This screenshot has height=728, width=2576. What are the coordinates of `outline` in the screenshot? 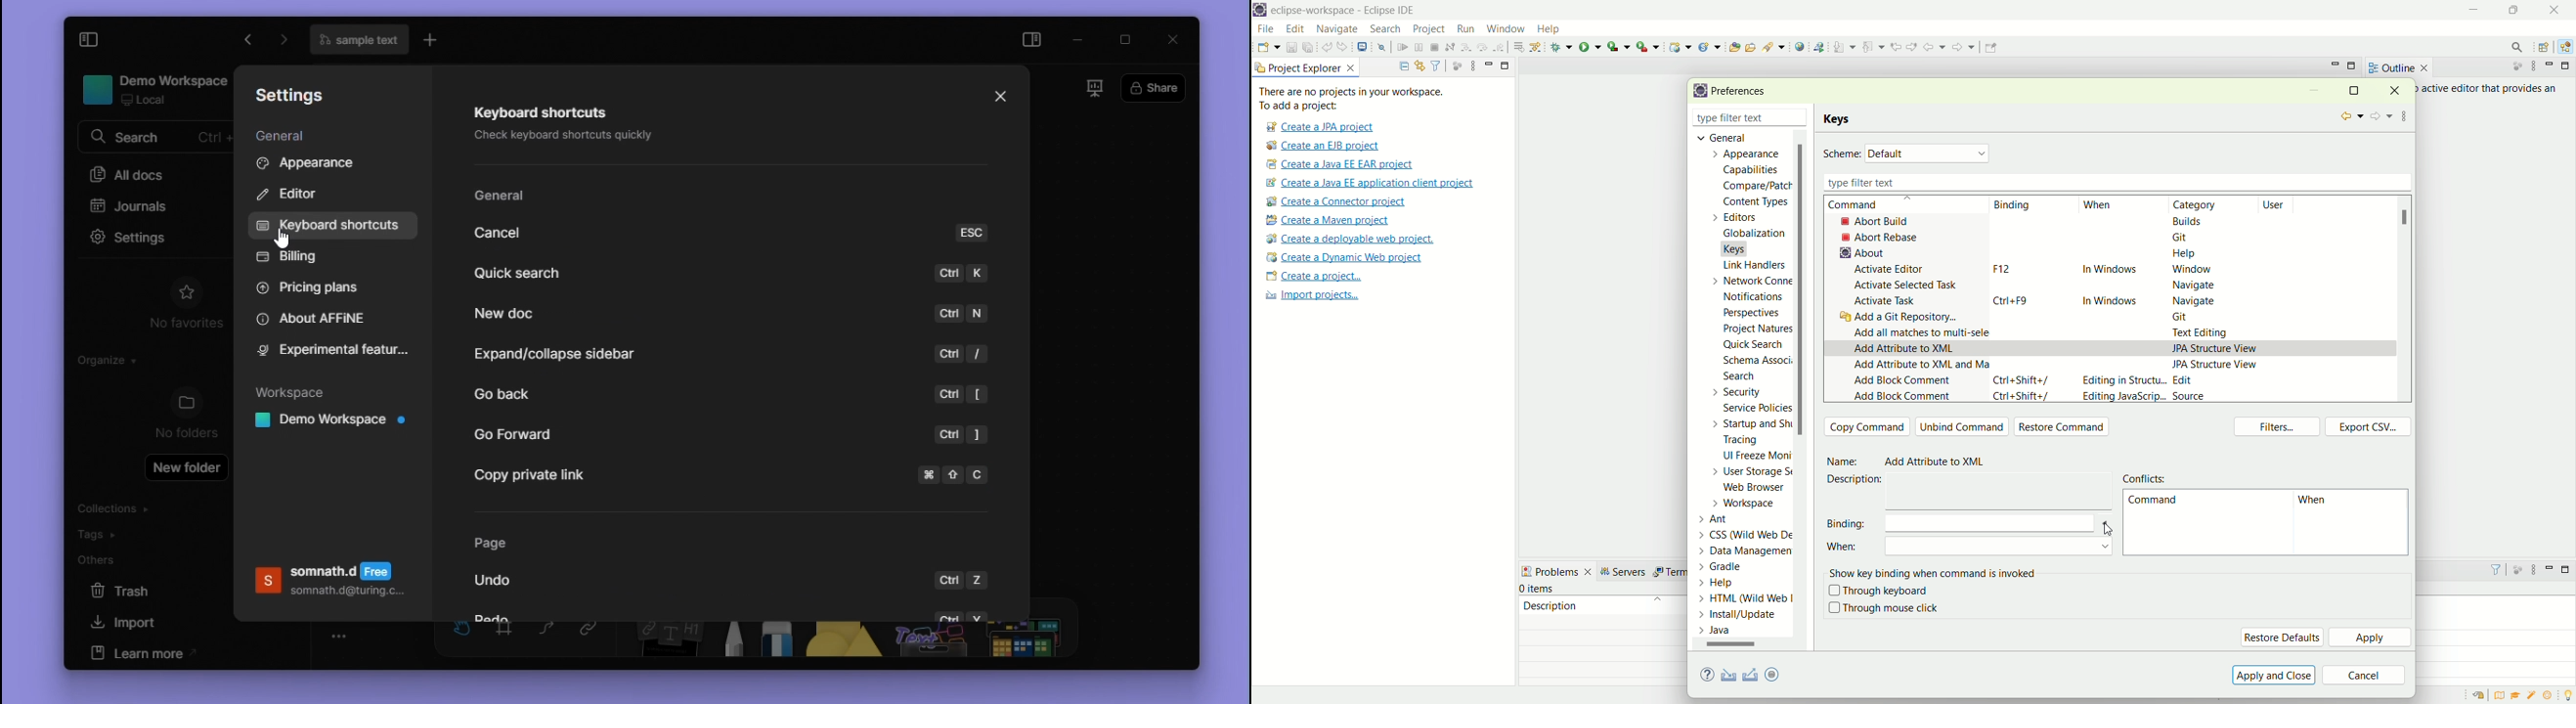 It's located at (2398, 68).